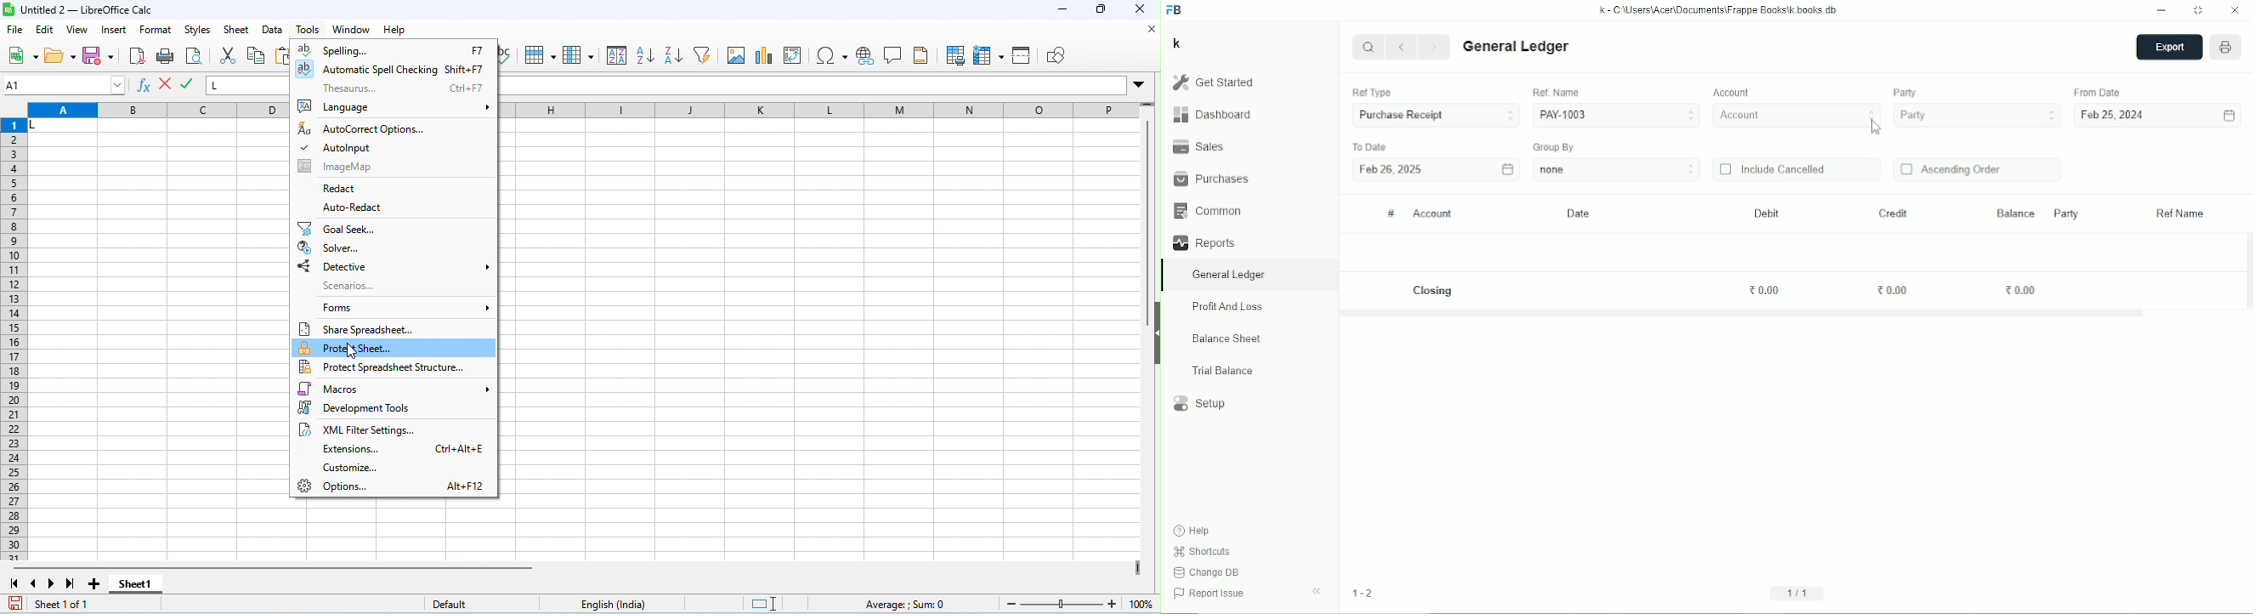 The height and width of the screenshot is (616, 2268). I want to click on Close, so click(2235, 11).